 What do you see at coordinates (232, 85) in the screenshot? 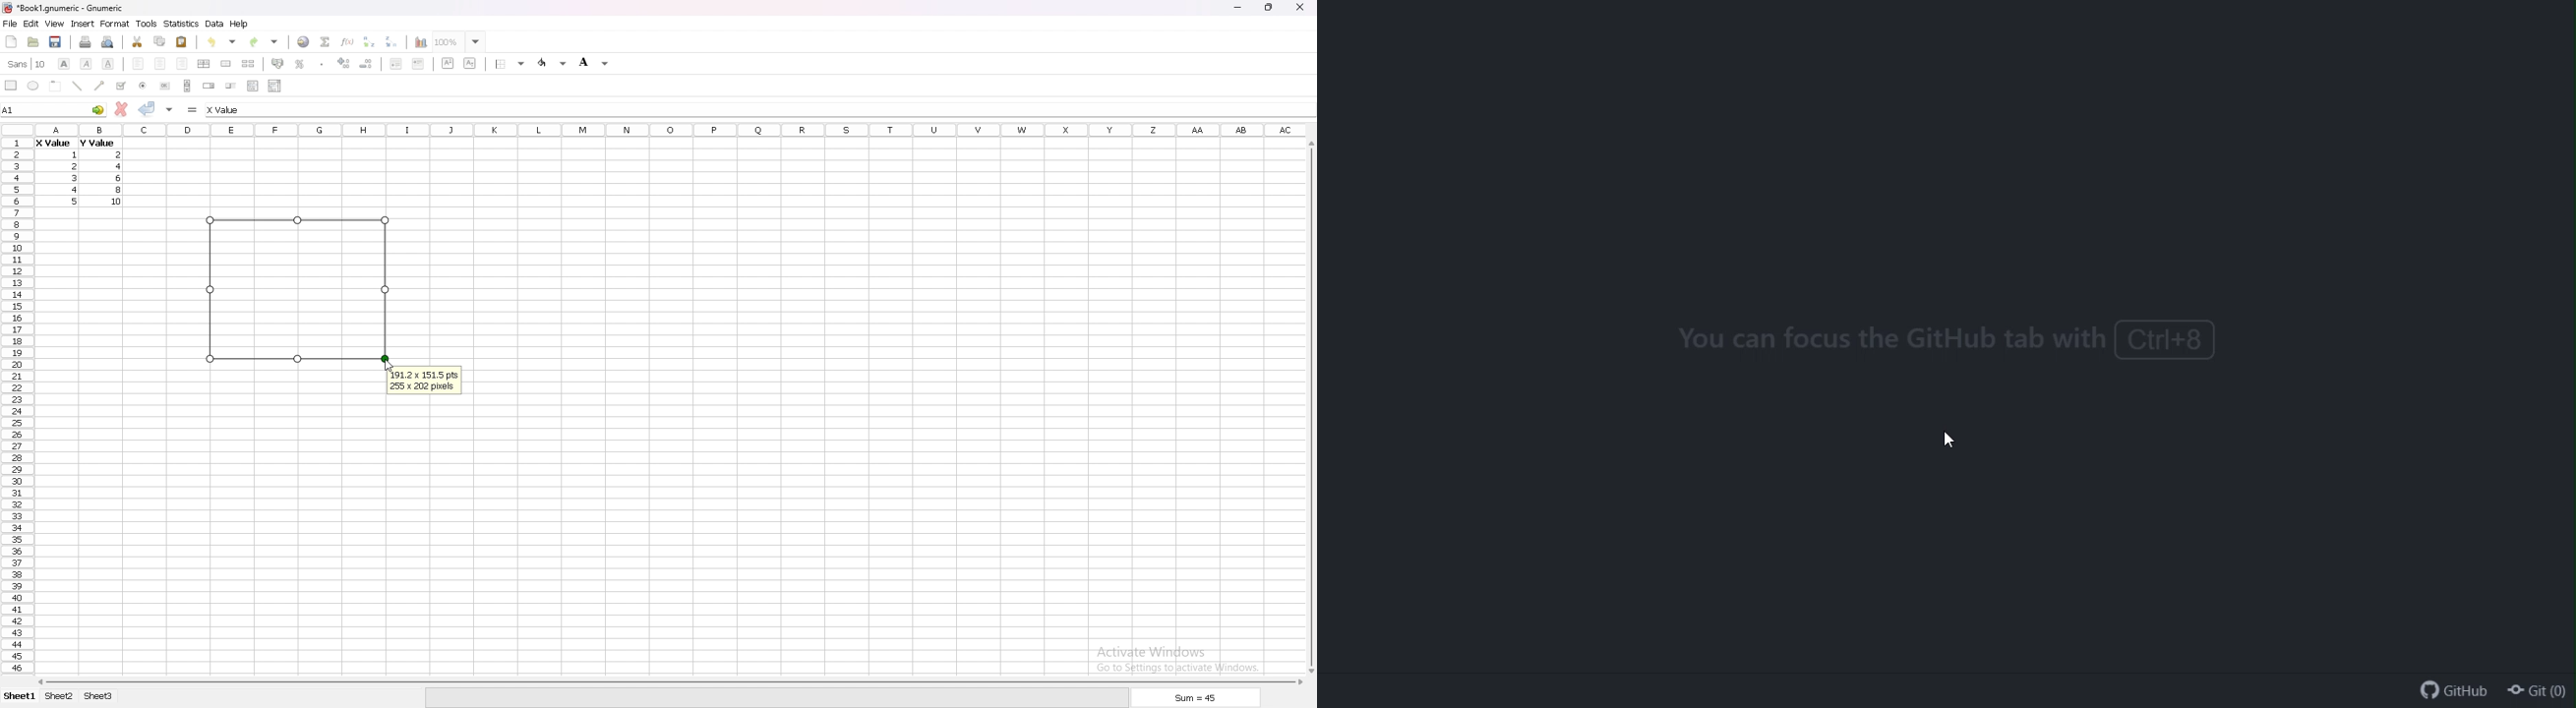
I see `slider` at bounding box center [232, 85].